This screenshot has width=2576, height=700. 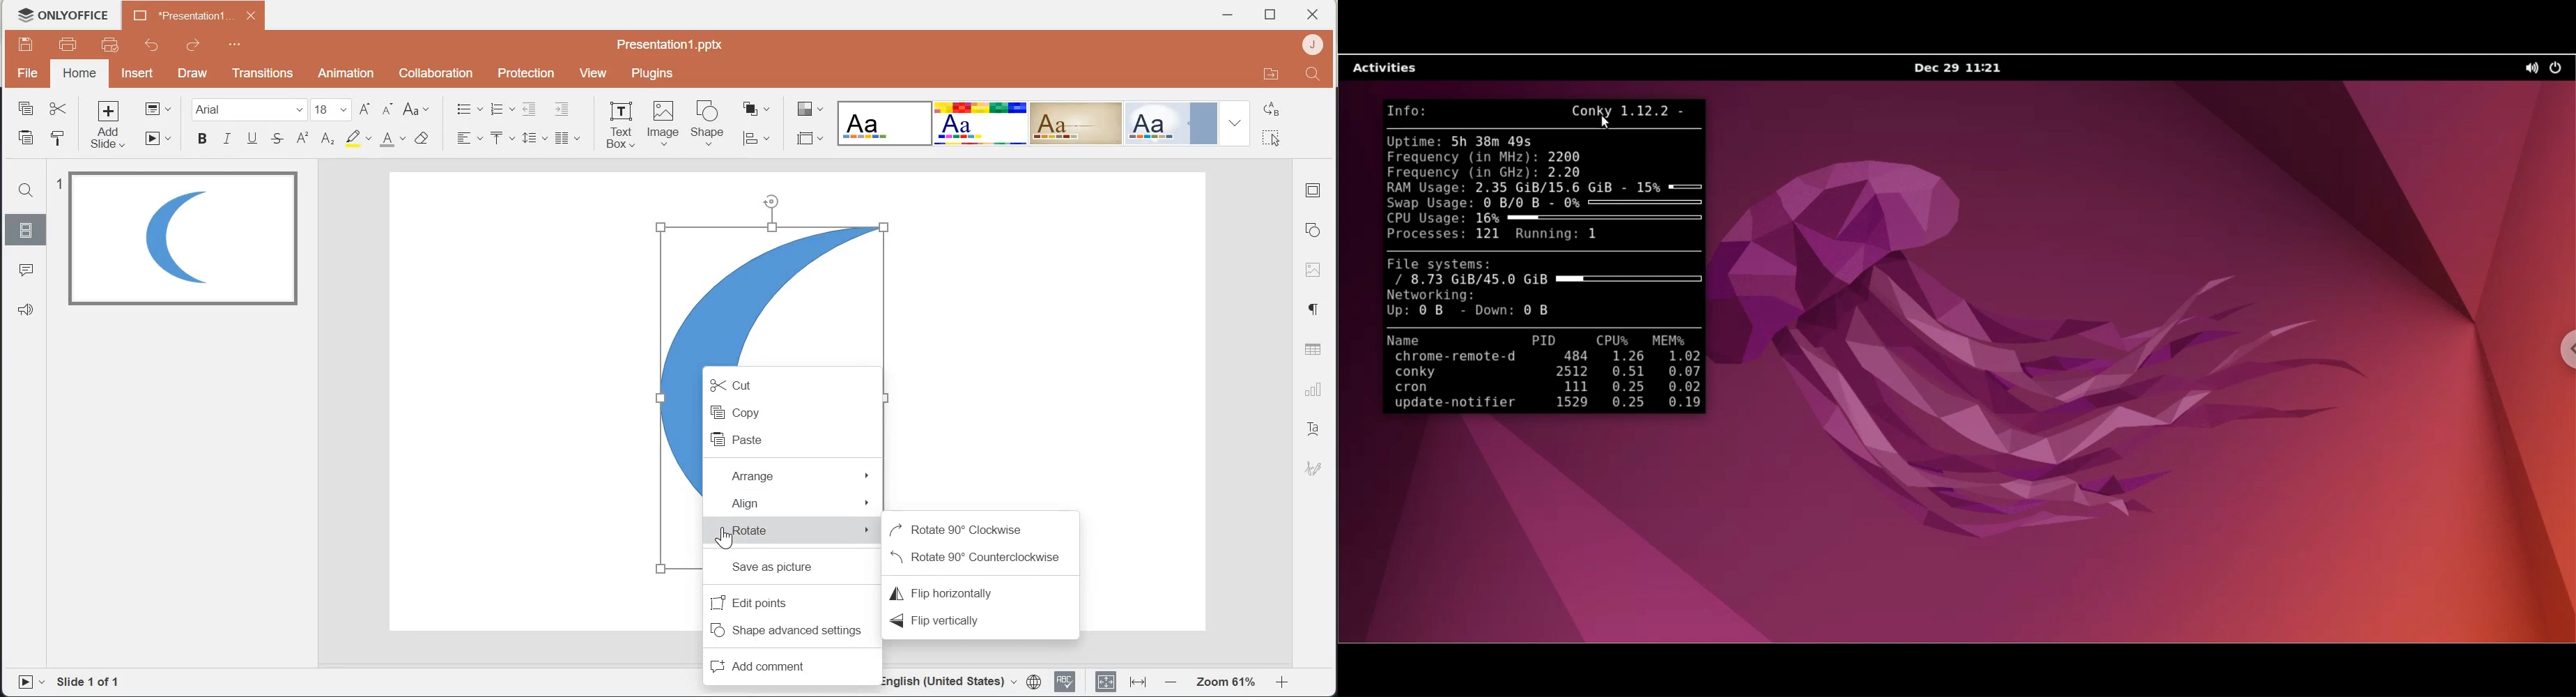 I want to click on Transitions, so click(x=261, y=73).